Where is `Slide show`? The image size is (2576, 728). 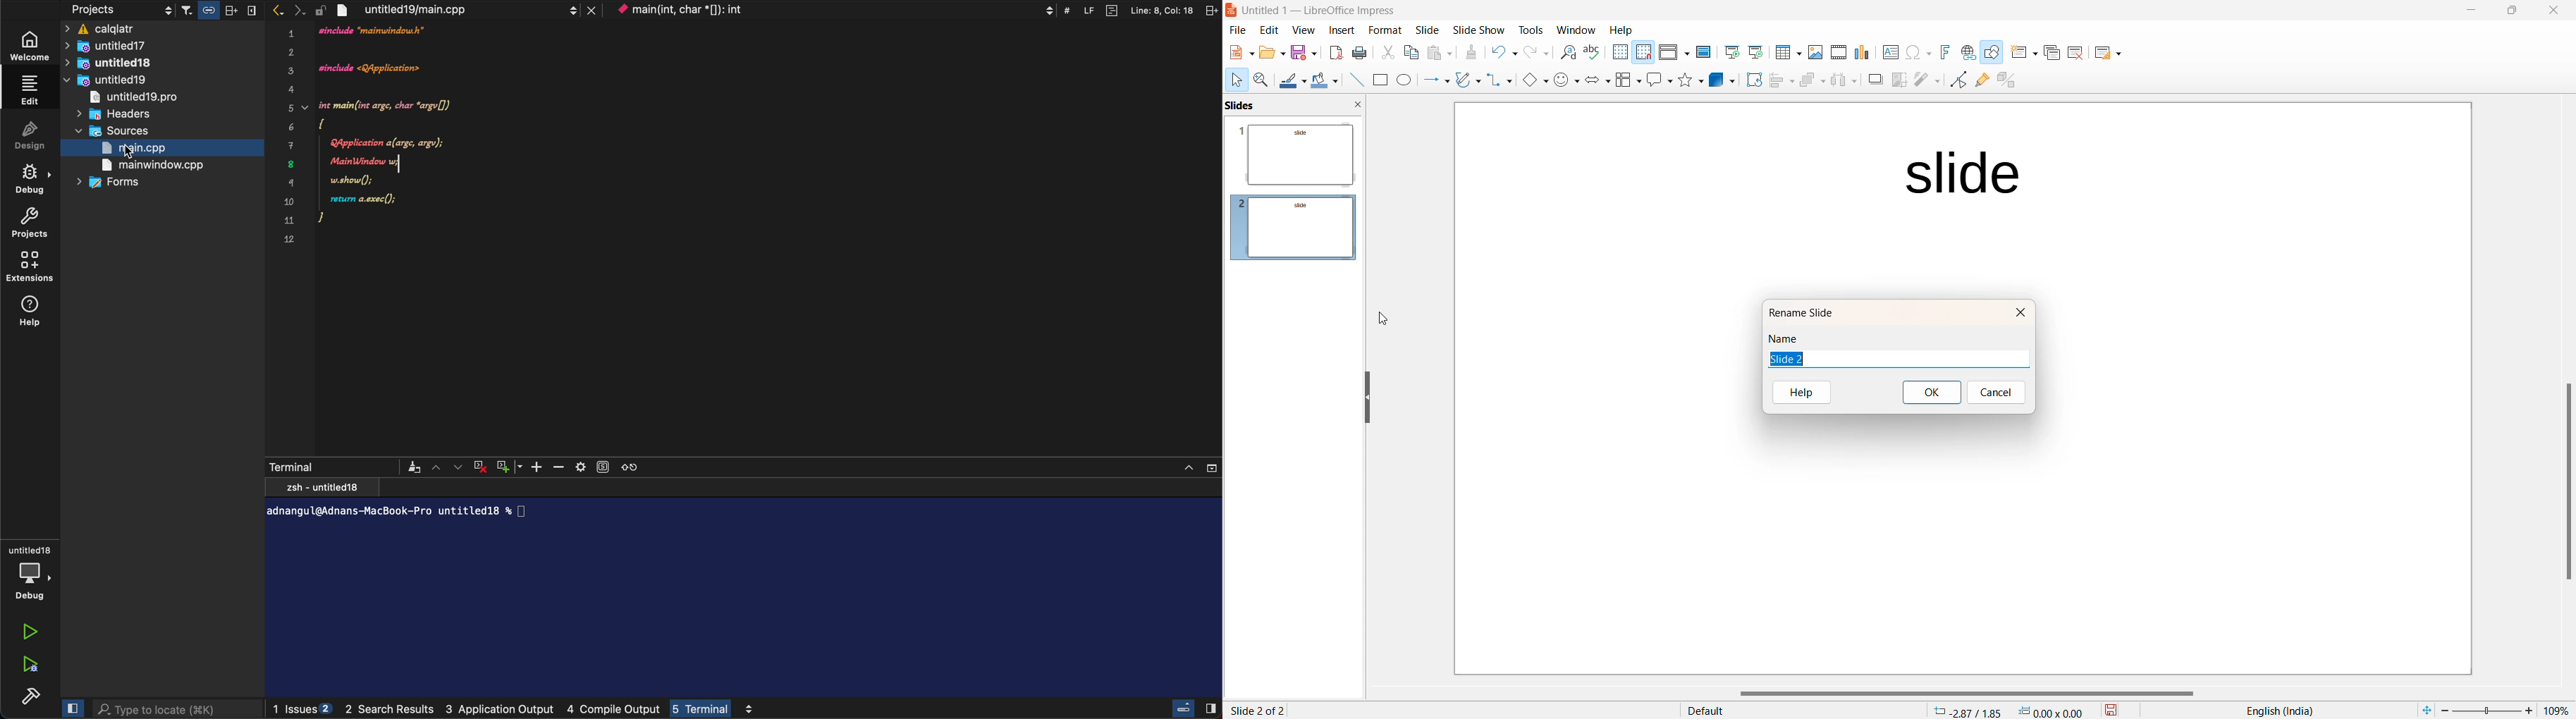 Slide show is located at coordinates (1478, 28).